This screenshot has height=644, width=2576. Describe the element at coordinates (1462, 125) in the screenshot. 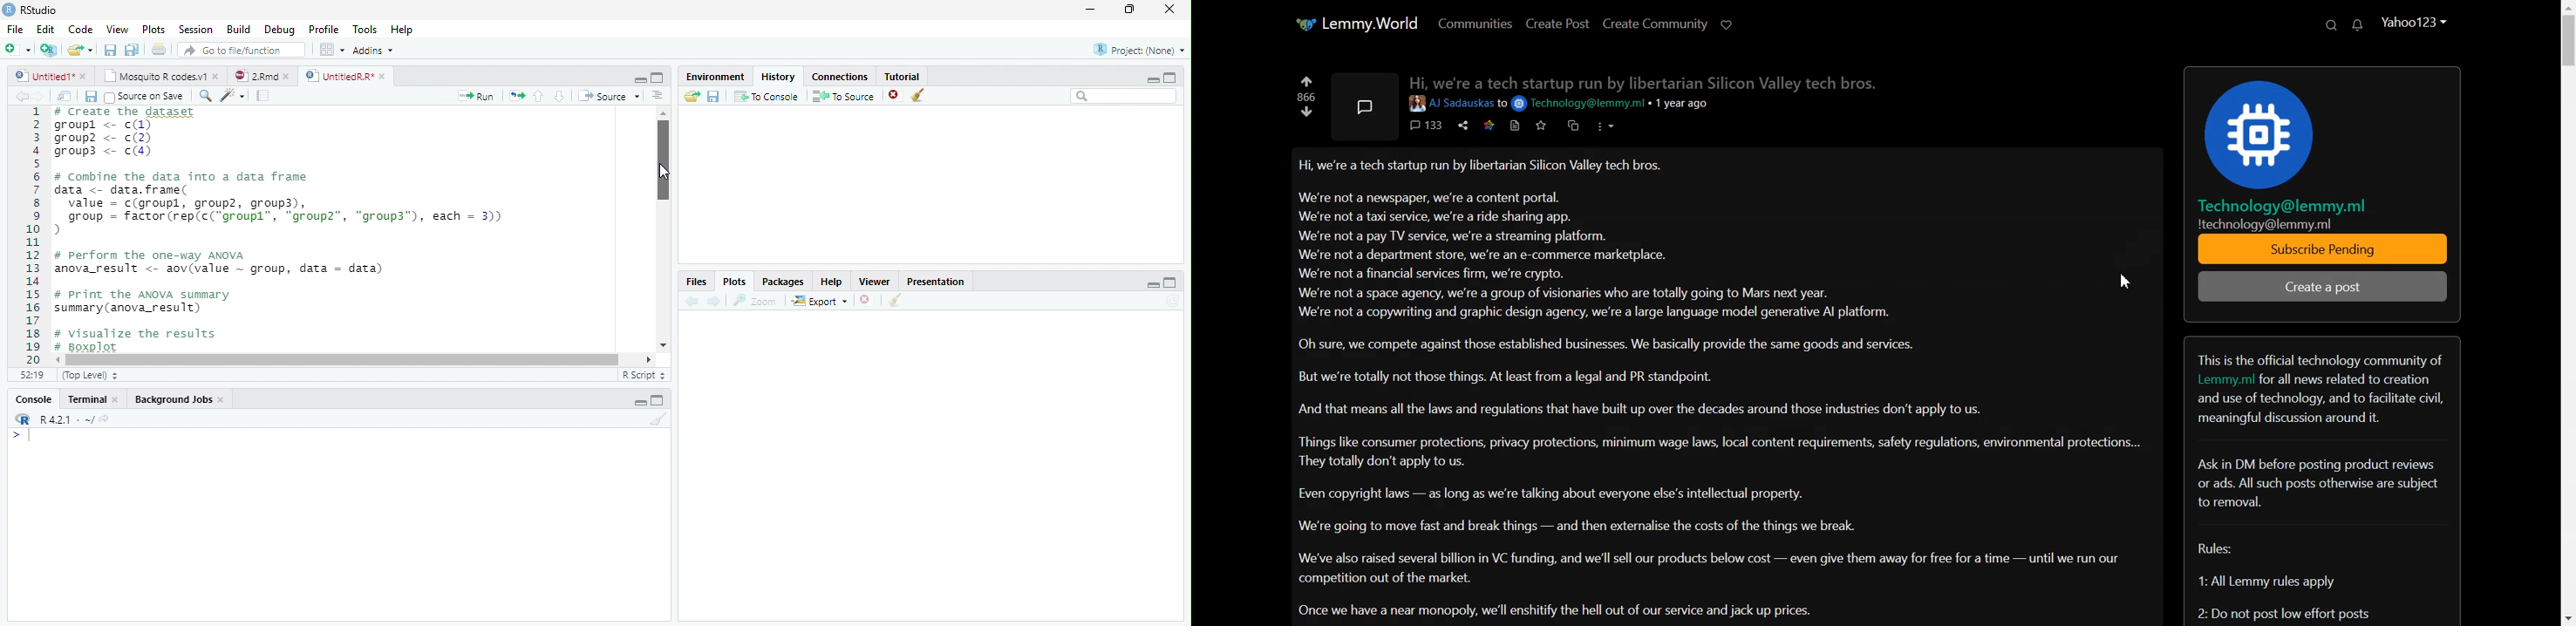

I see `Share` at that location.